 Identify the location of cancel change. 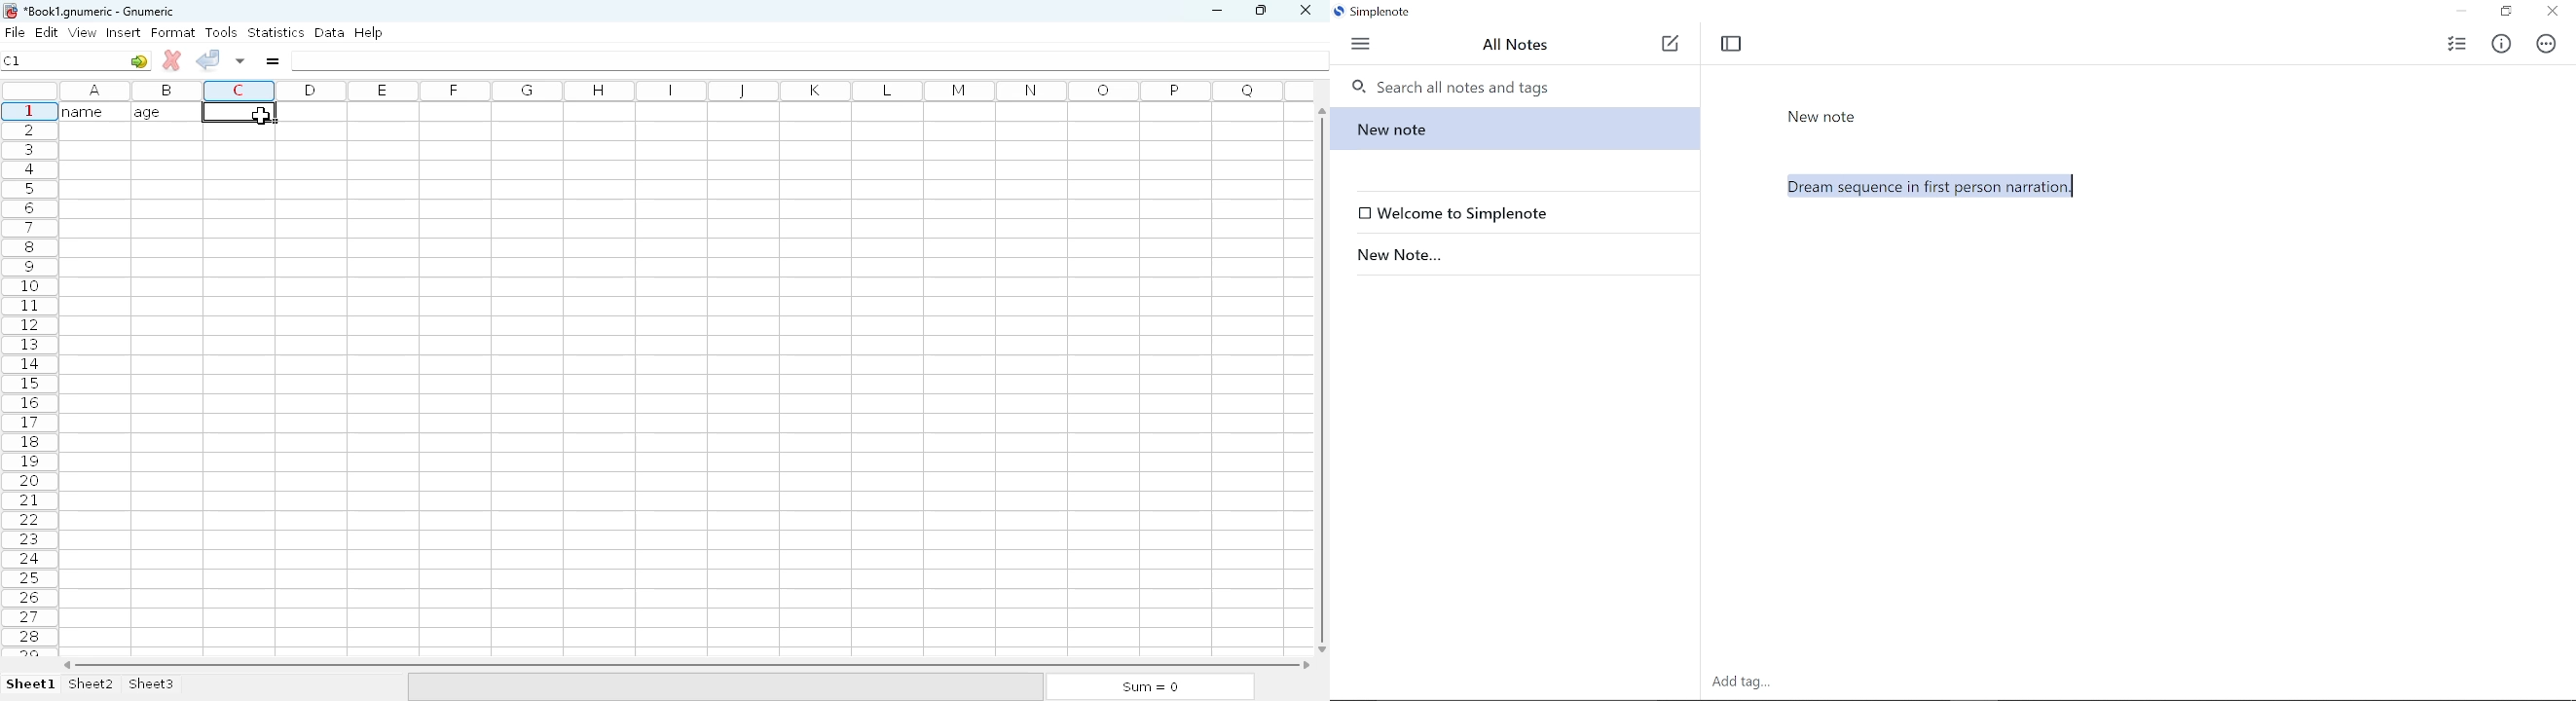
(172, 60).